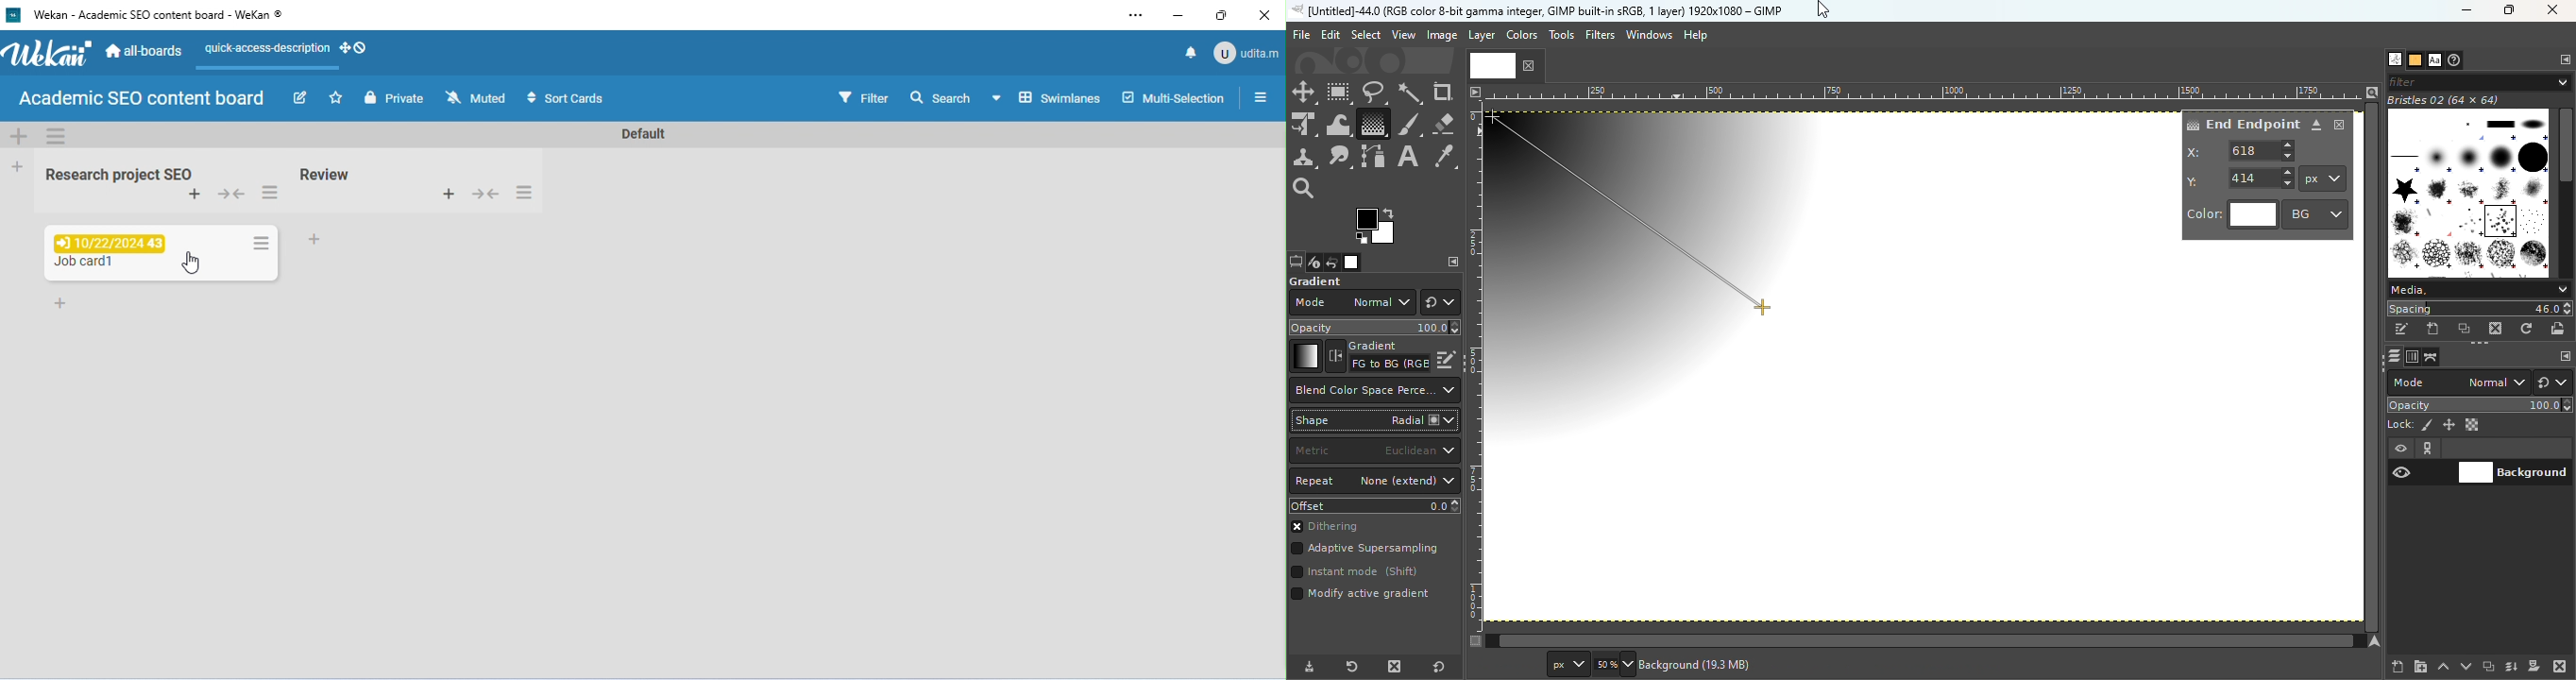 Image resolution: width=2576 pixels, height=700 pixels. I want to click on Open the channels dialog, so click(2411, 355).